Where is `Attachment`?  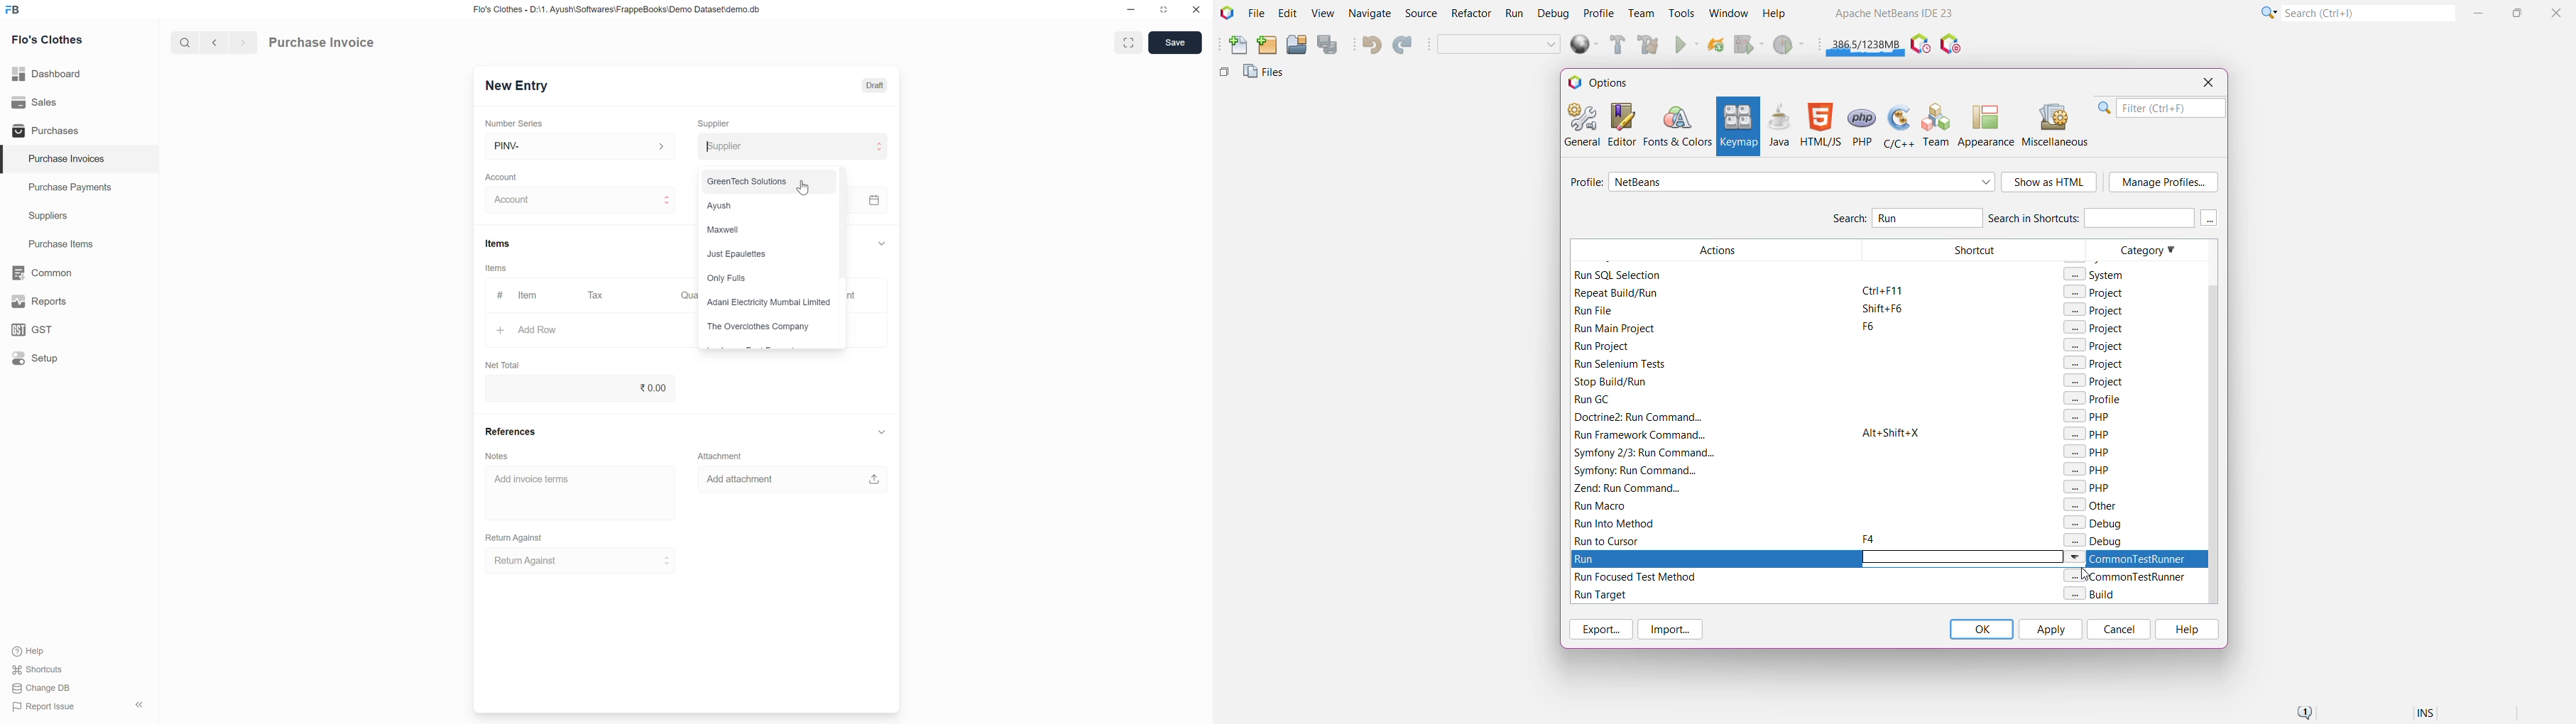
Attachment is located at coordinates (721, 456).